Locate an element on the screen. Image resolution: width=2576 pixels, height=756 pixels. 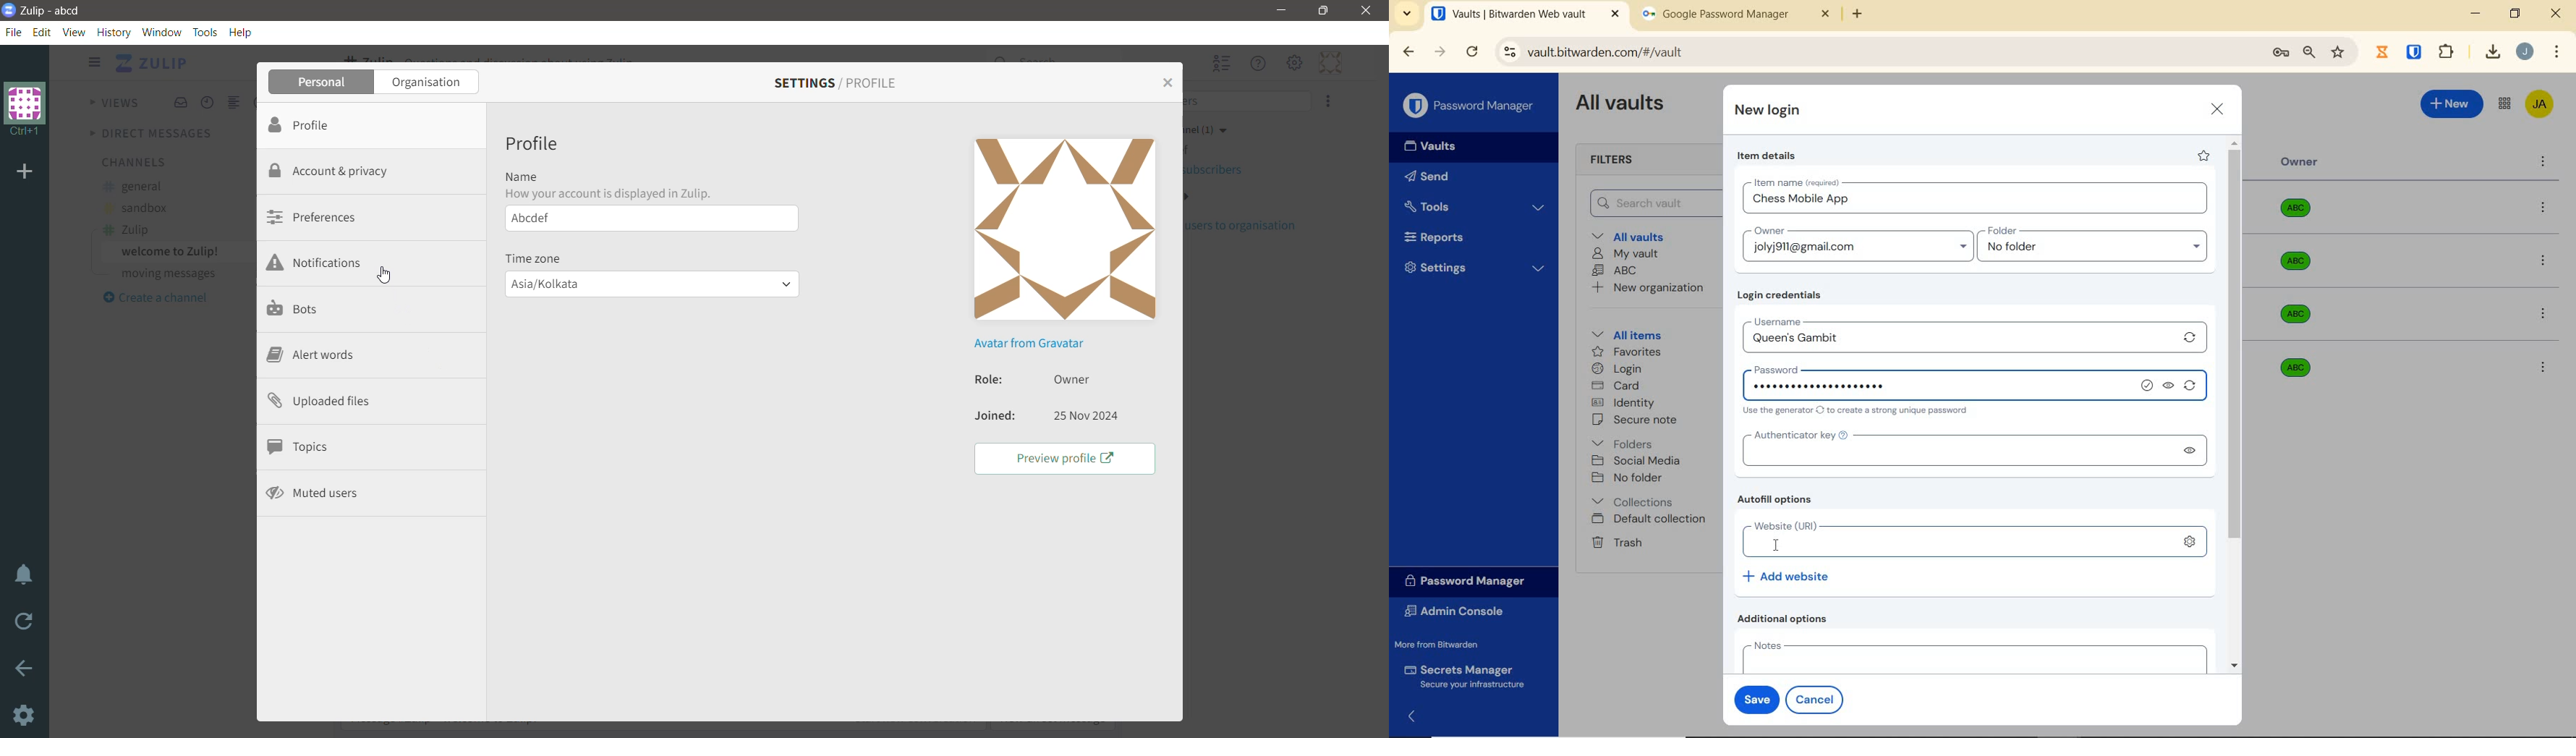
New organization is located at coordinates (1646, 288).